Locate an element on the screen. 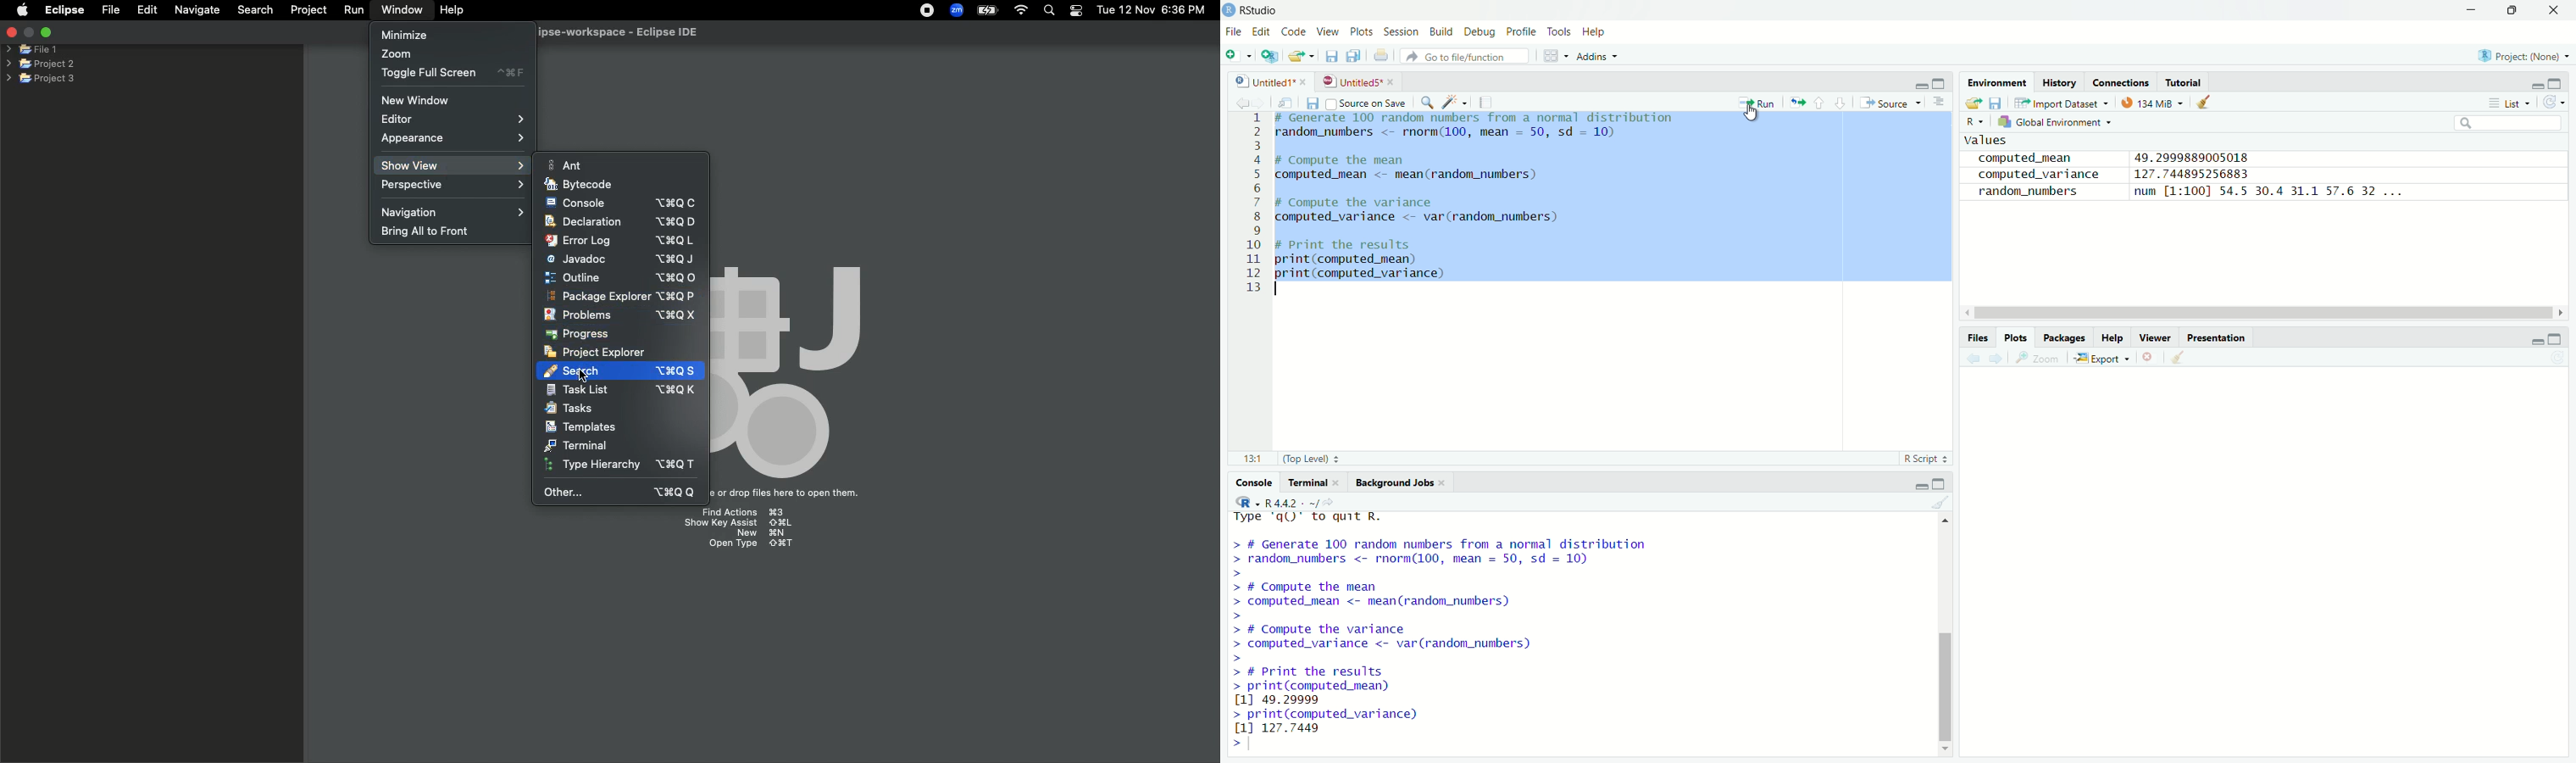 The width and height of the screenshot is (2576, 784). close is located at coordinates (2558, 11).